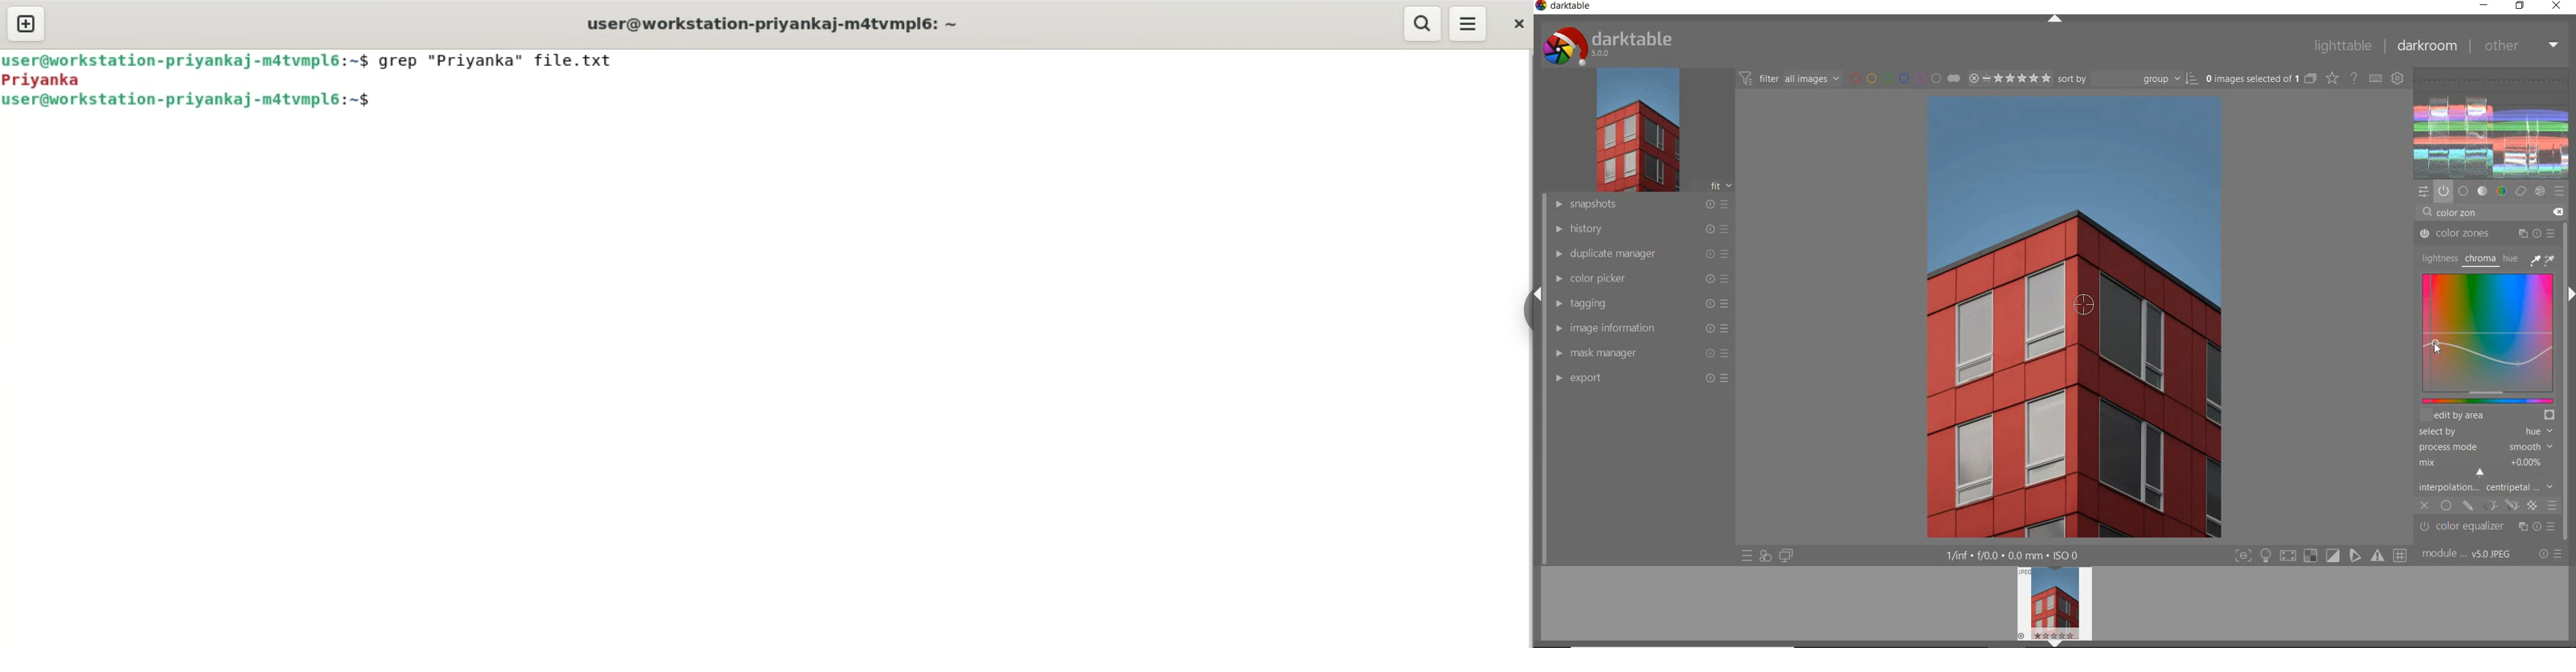 The height and width of the screenshot is (672, 2576). Describe the element at coordinates (1640, 353) in the screenshot. I see `mask manager` at that location.